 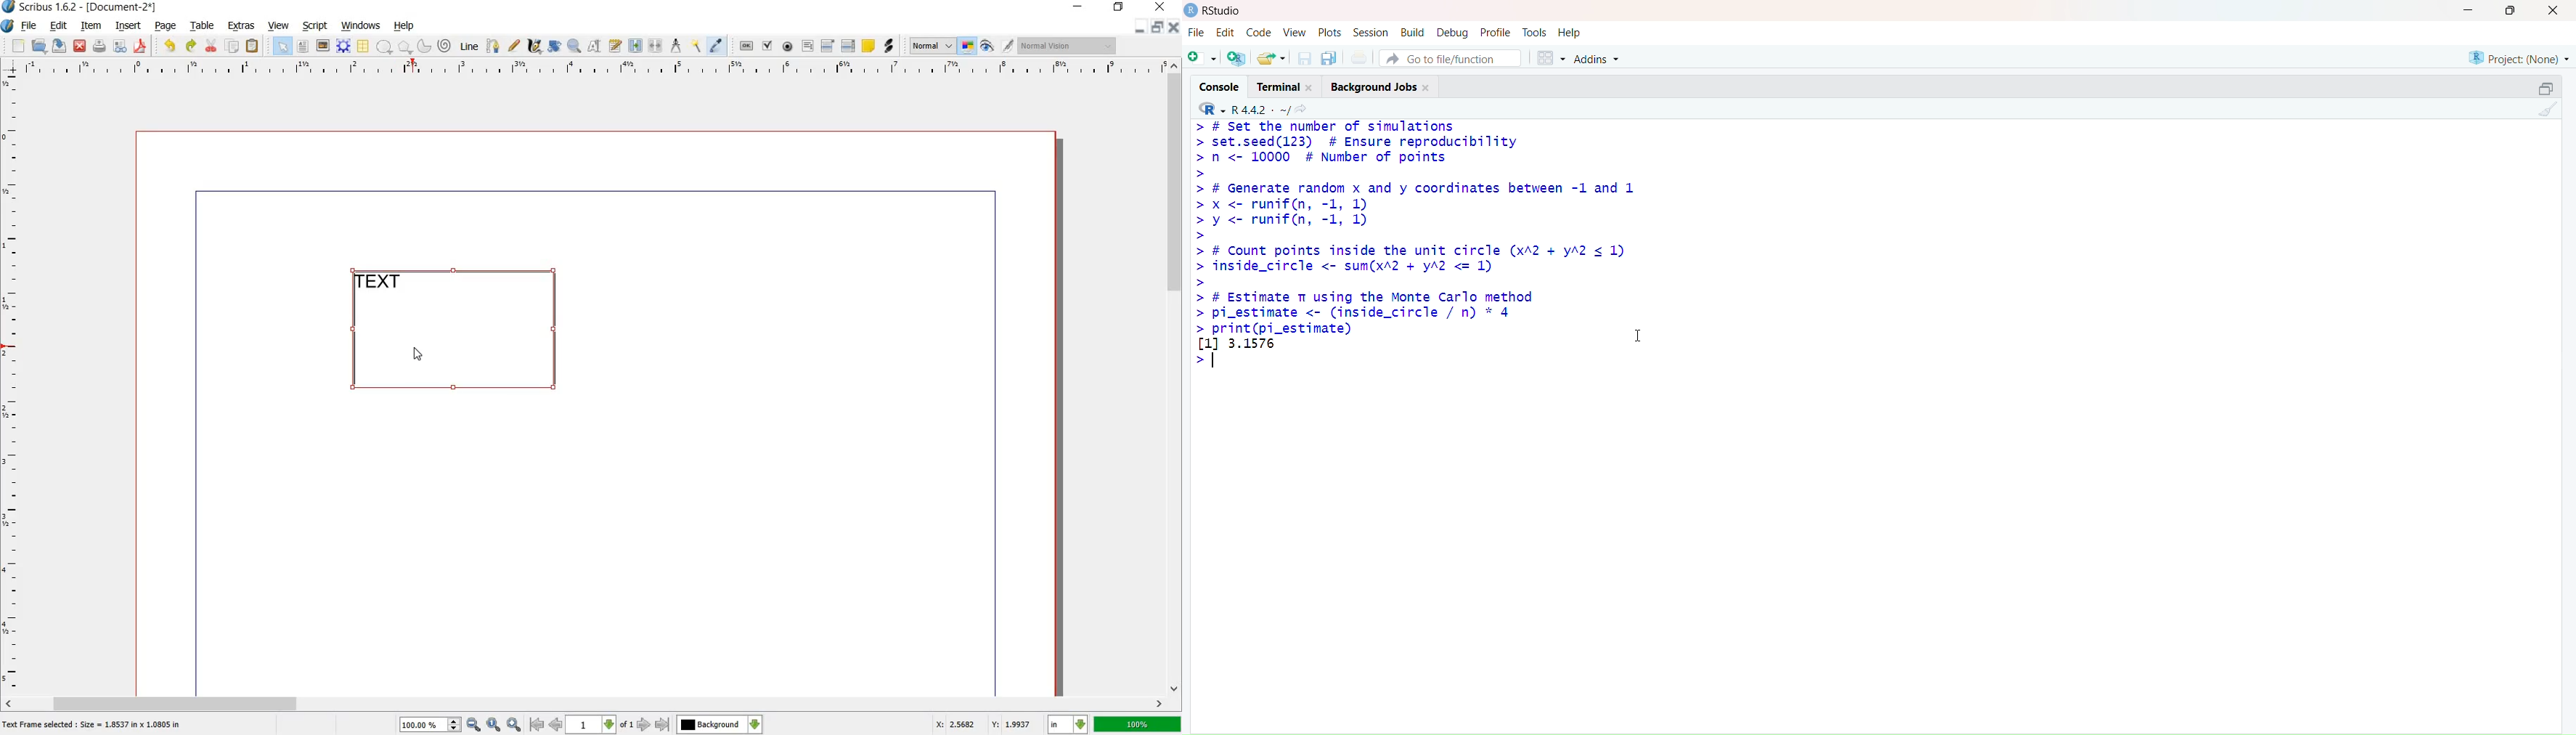 What do you see at coordinates (1429, 254) in the screenshot?
I see `> # Set the number of simulations

> set.seed(123) # Ensure reproducibility

> n <- 10000 # Number of points

>

> # Generate random x and y coordinates between -1 and 1
> x <= runif(n, -1, 1)

> y <- runif(n, -1, 1)

>

> # Count points inside the unit circle (xA2 + yA2 < 1)
> inside_circle <- sum(xA2 + yA2 <= 1)

>

> # Estimate m using the Monte Carlo method

> pi_estimate <- (inside_circle / n) * 4

> print(pi_estimate) 1
[1] 3.1576

>|` at bounding box center [1429, 254].